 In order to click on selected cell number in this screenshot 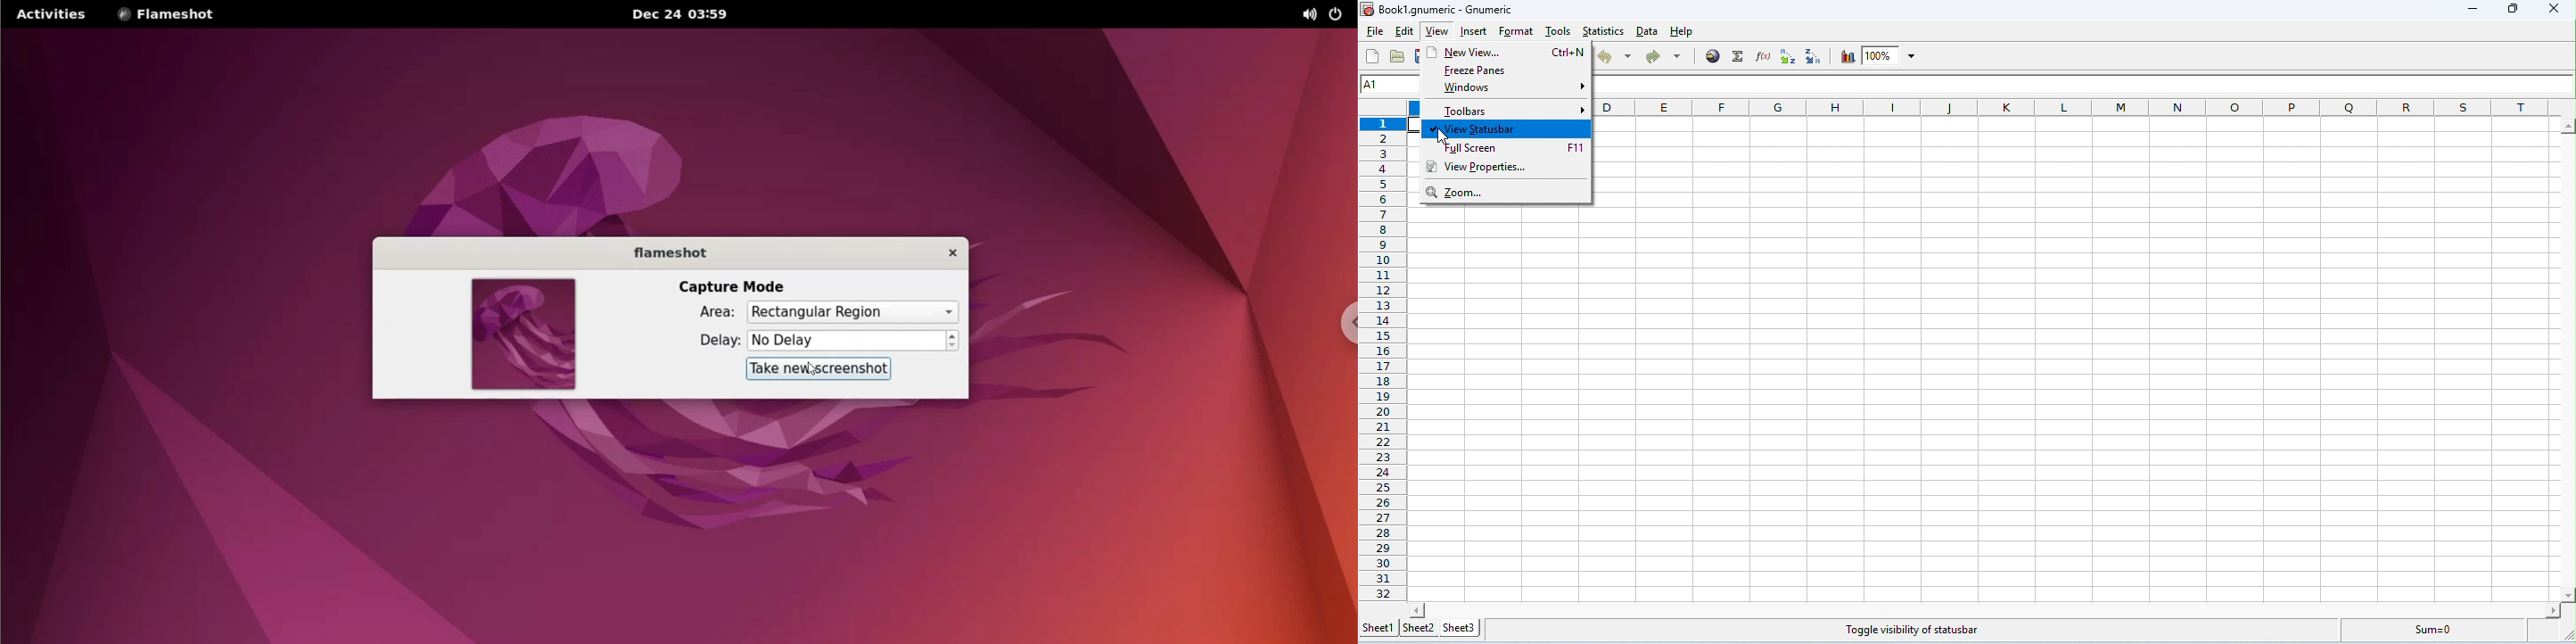, I will do `click(1393, 84)`.